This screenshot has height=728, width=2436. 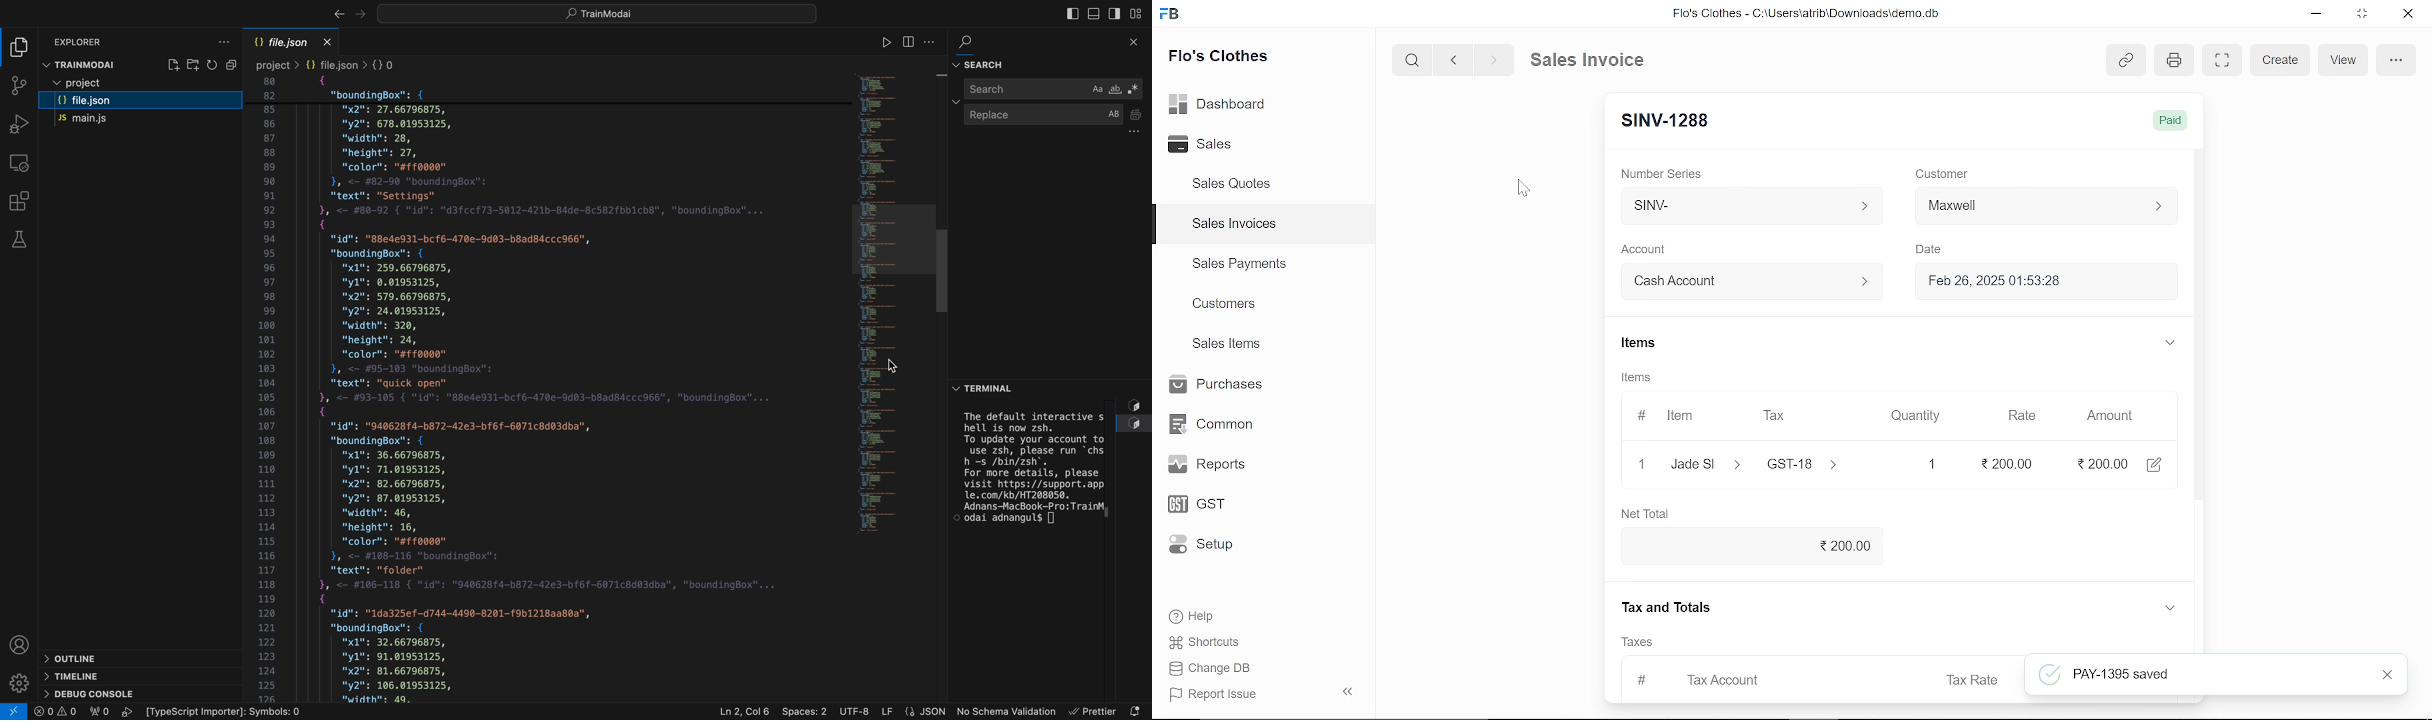 I want to click on layouts, so click(x=1138, y=12).